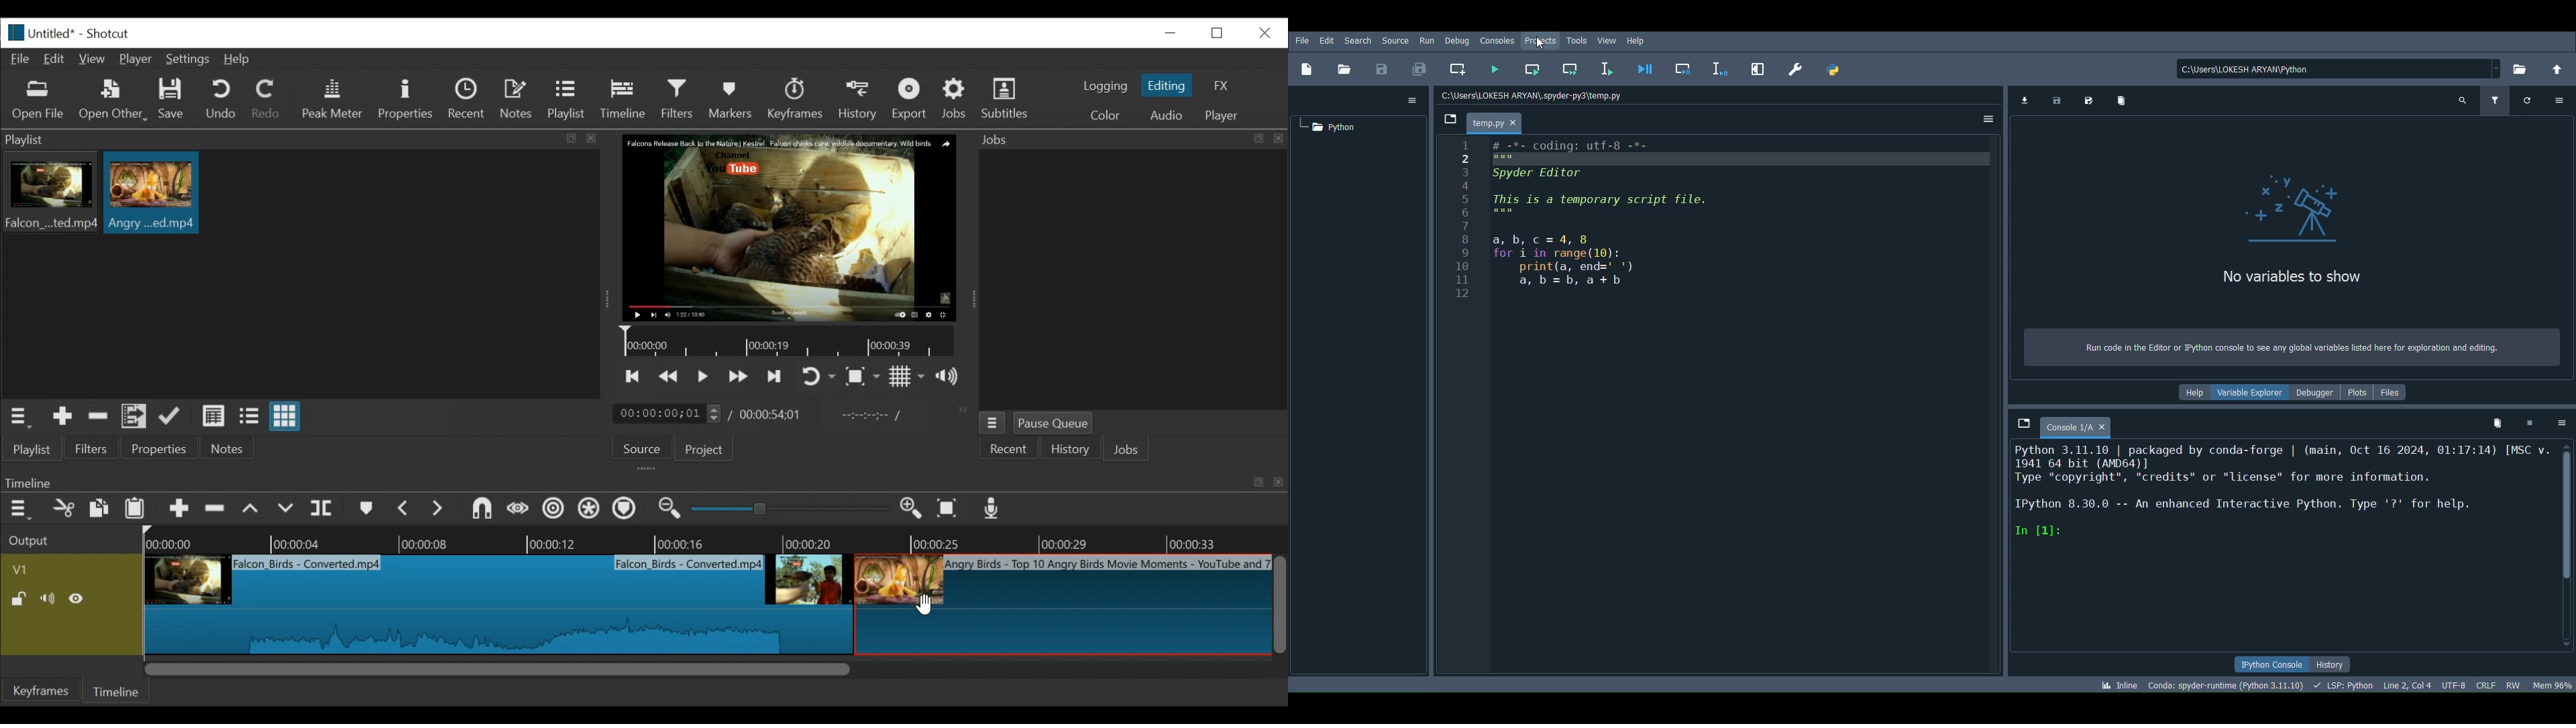  I want to click on markers, so click(366, 511).